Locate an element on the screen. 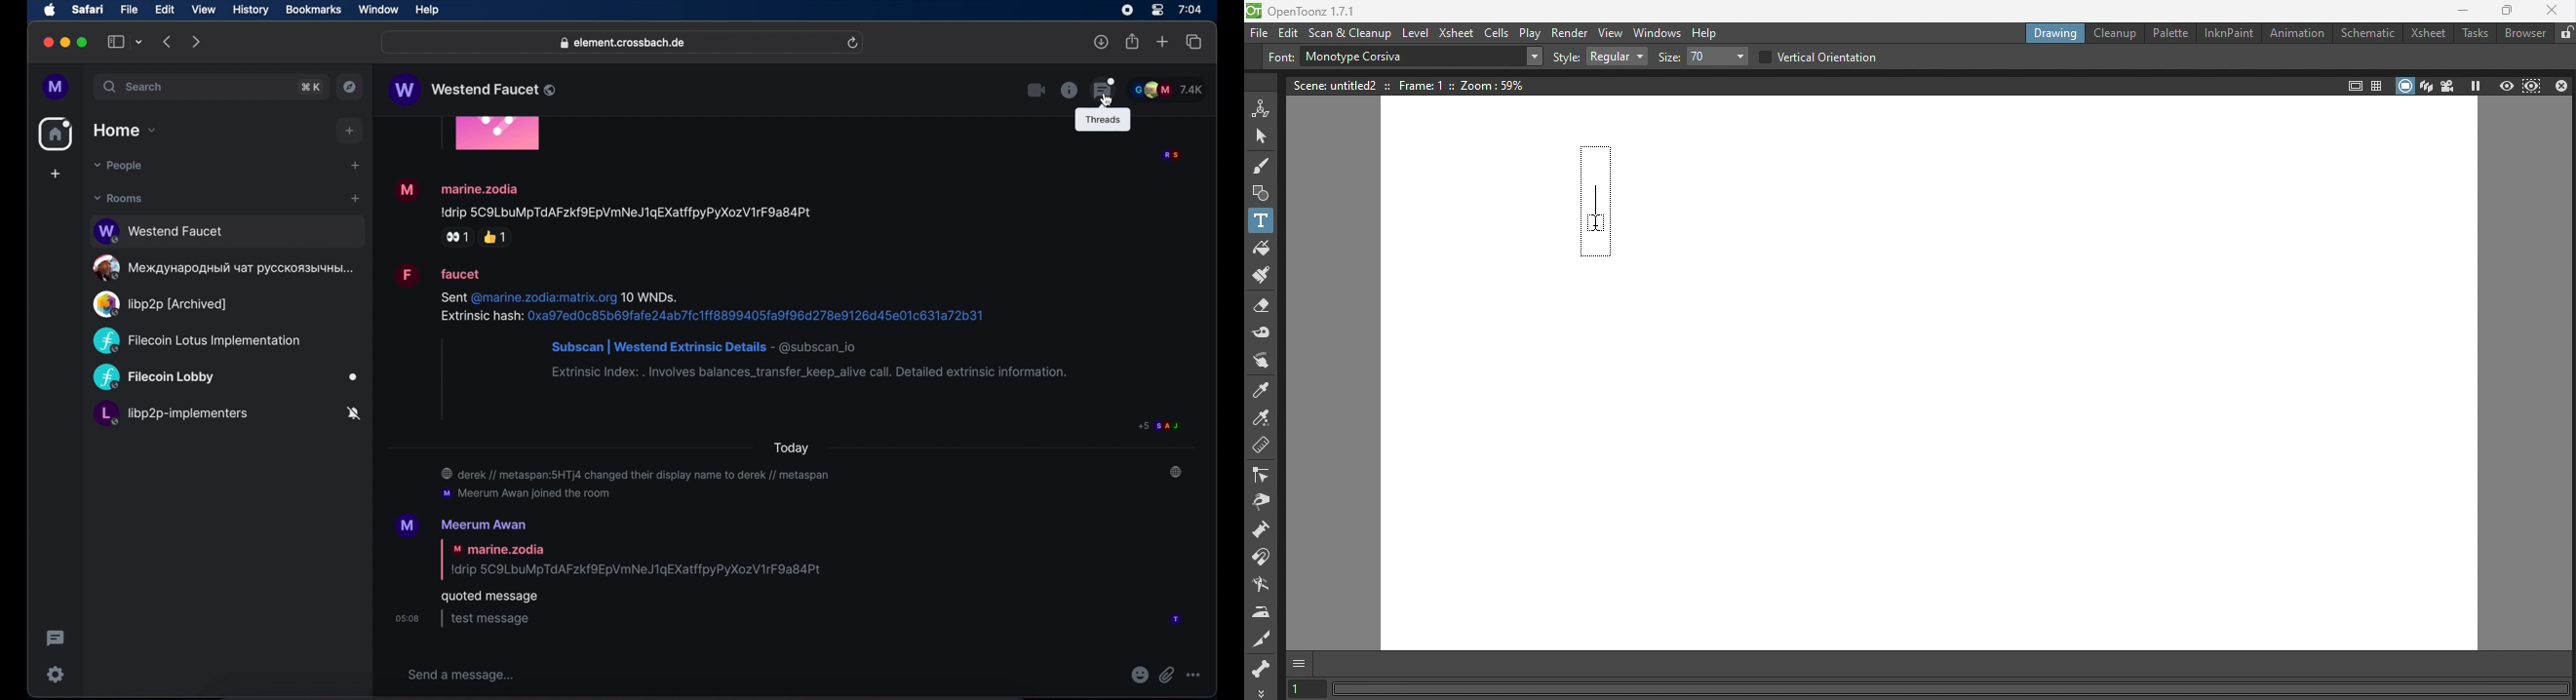 This screenshot has height=700, width=2576.  Filecoin Lobby is located at coordinates (177, 377).